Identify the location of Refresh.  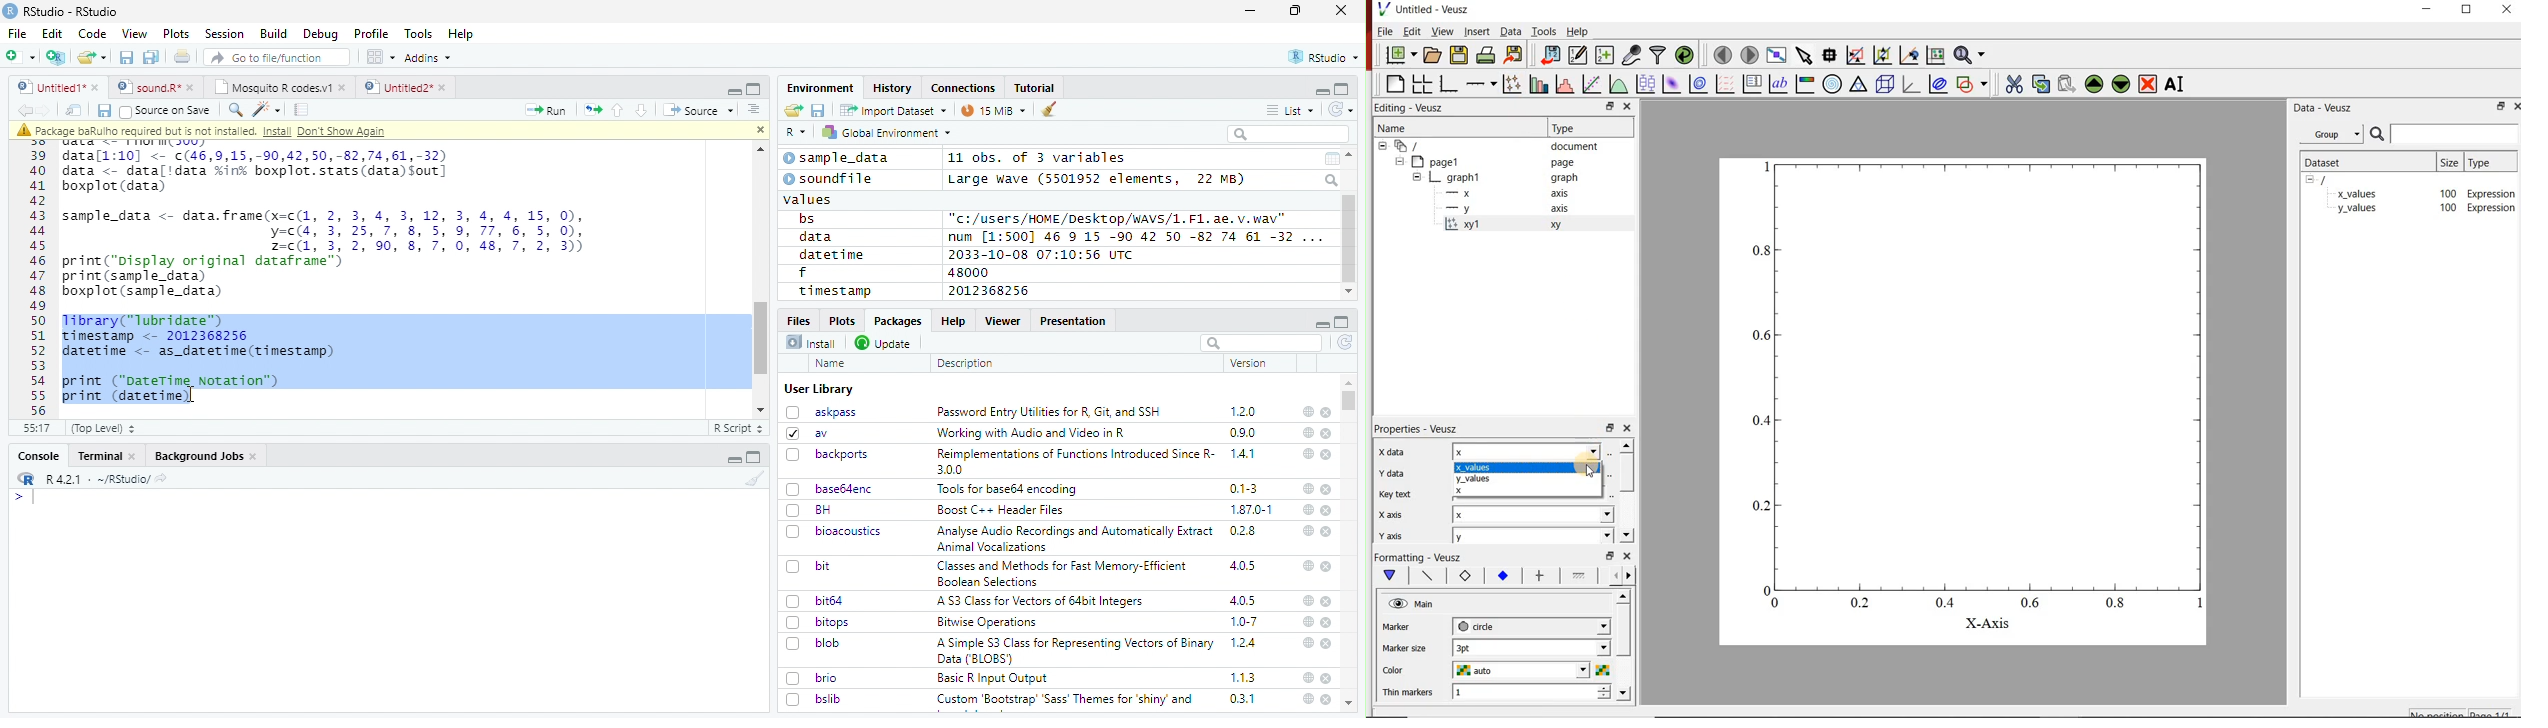
(1342, 109).